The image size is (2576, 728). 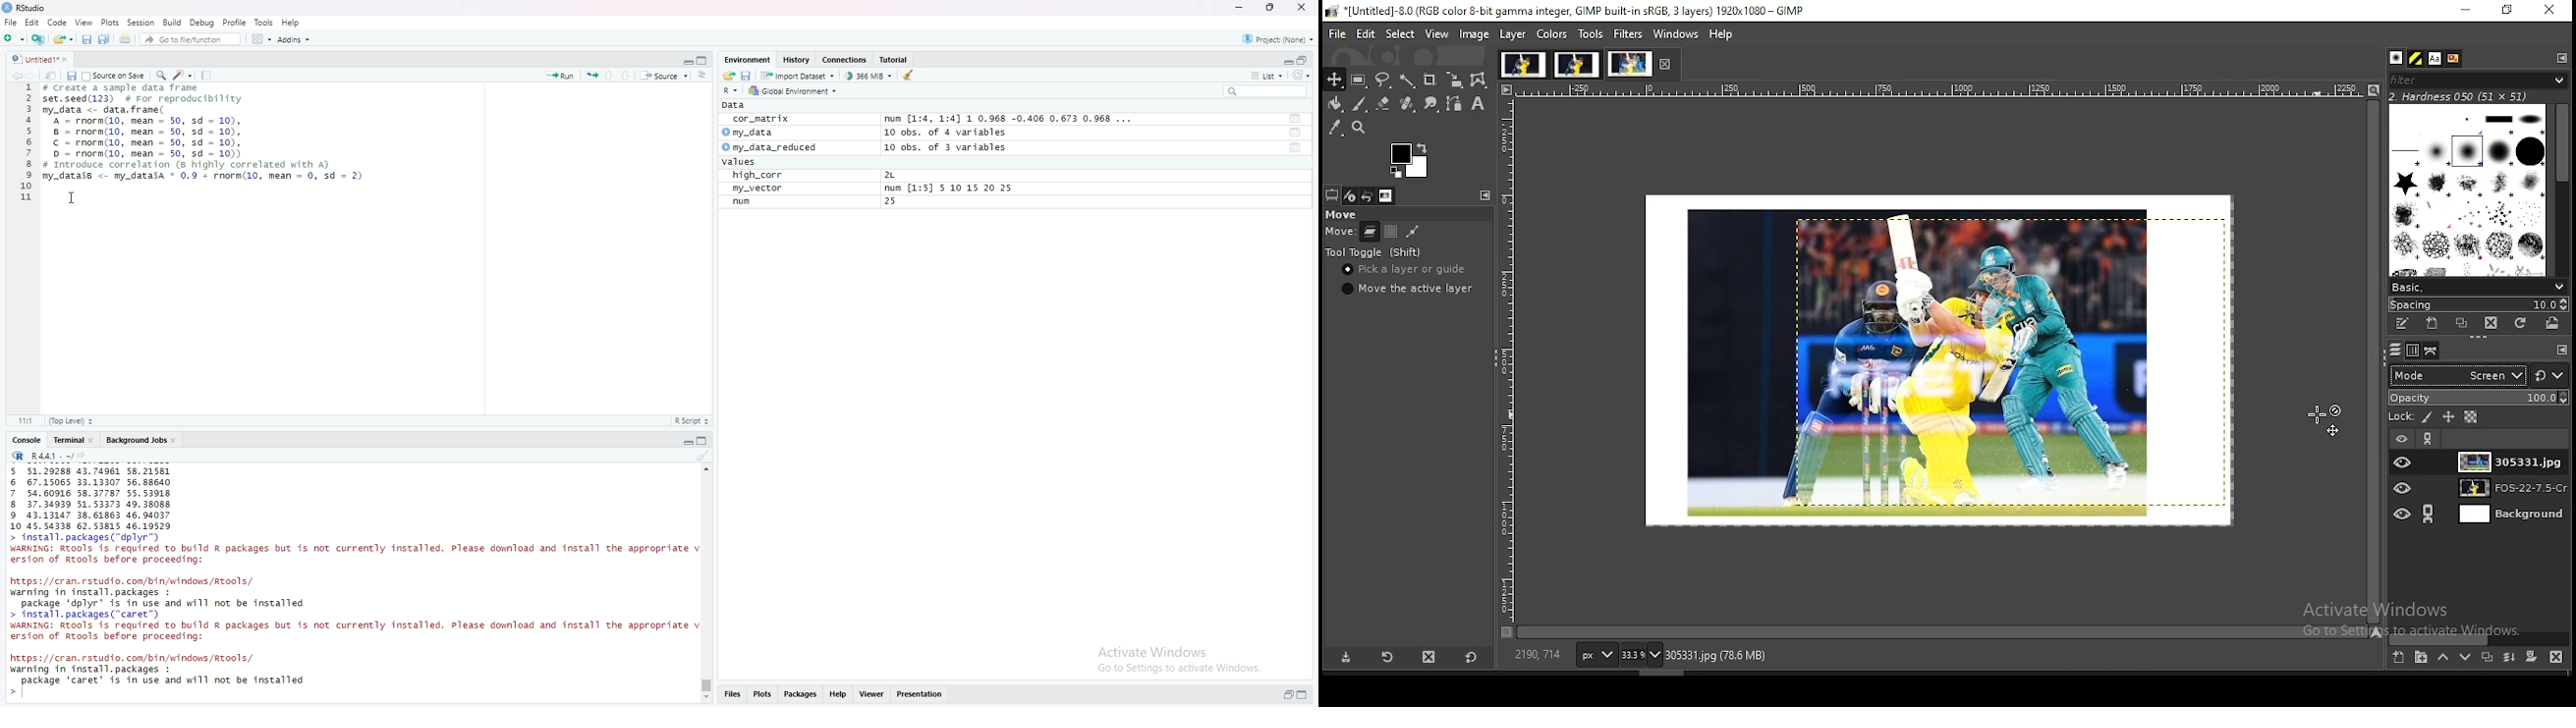 I want to click on add file, so click(x=40, y=39).